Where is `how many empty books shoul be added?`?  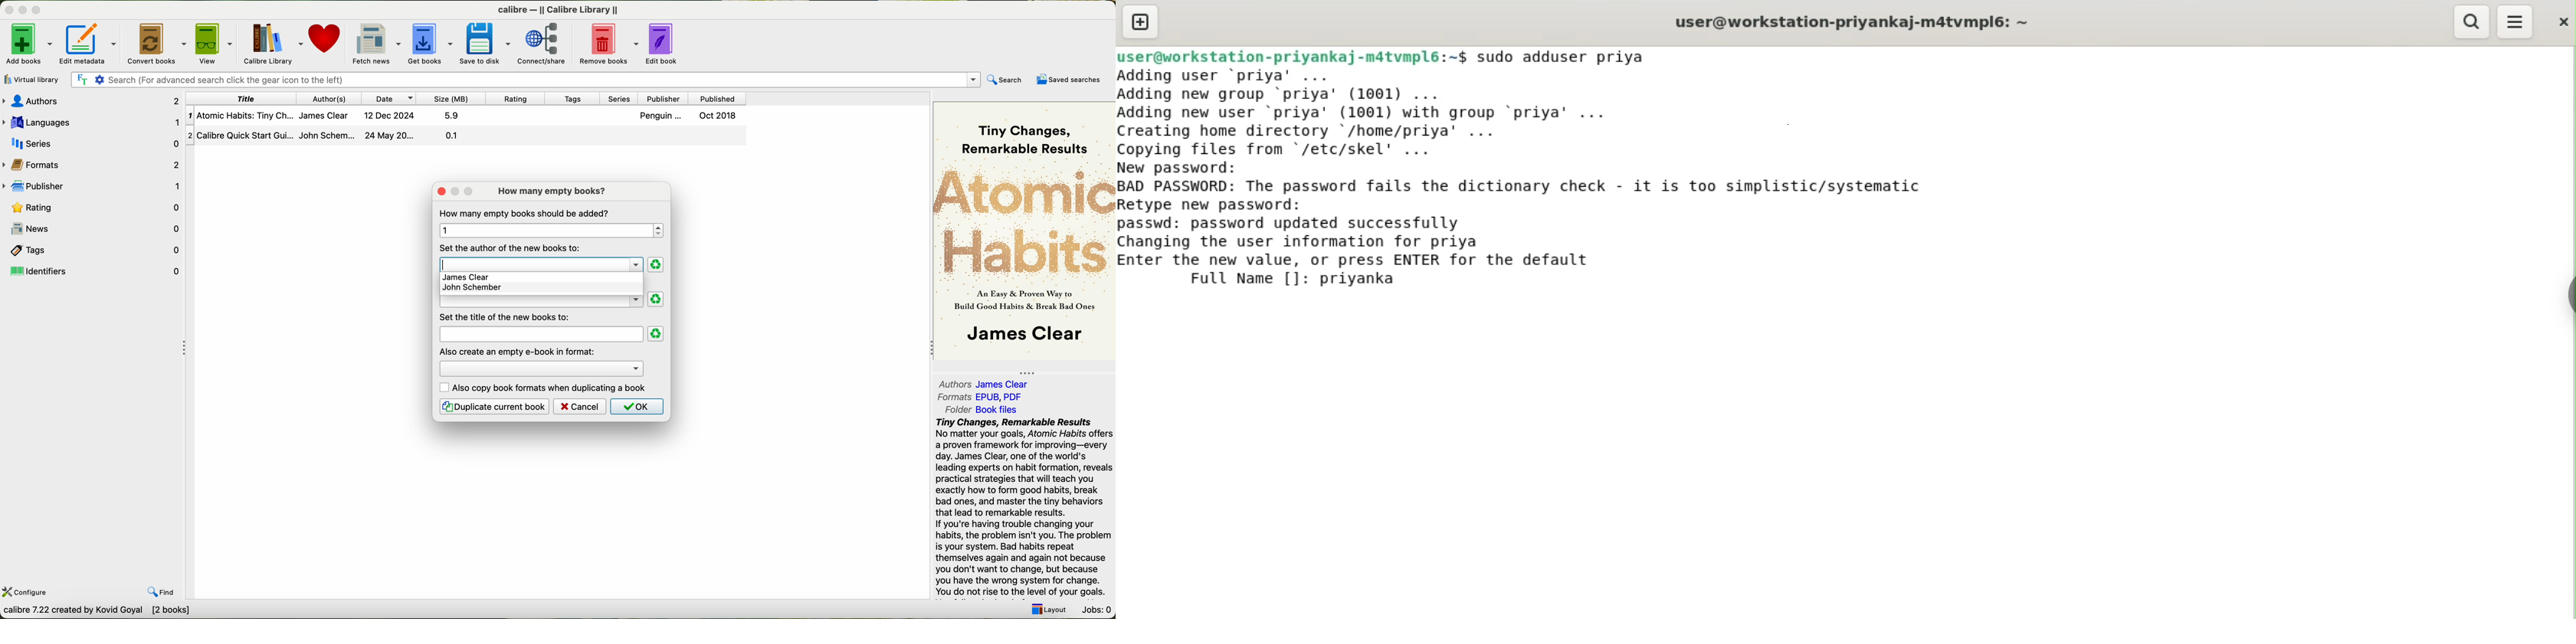 how many empty books shoul be added? is located at coordinates (526, 213).